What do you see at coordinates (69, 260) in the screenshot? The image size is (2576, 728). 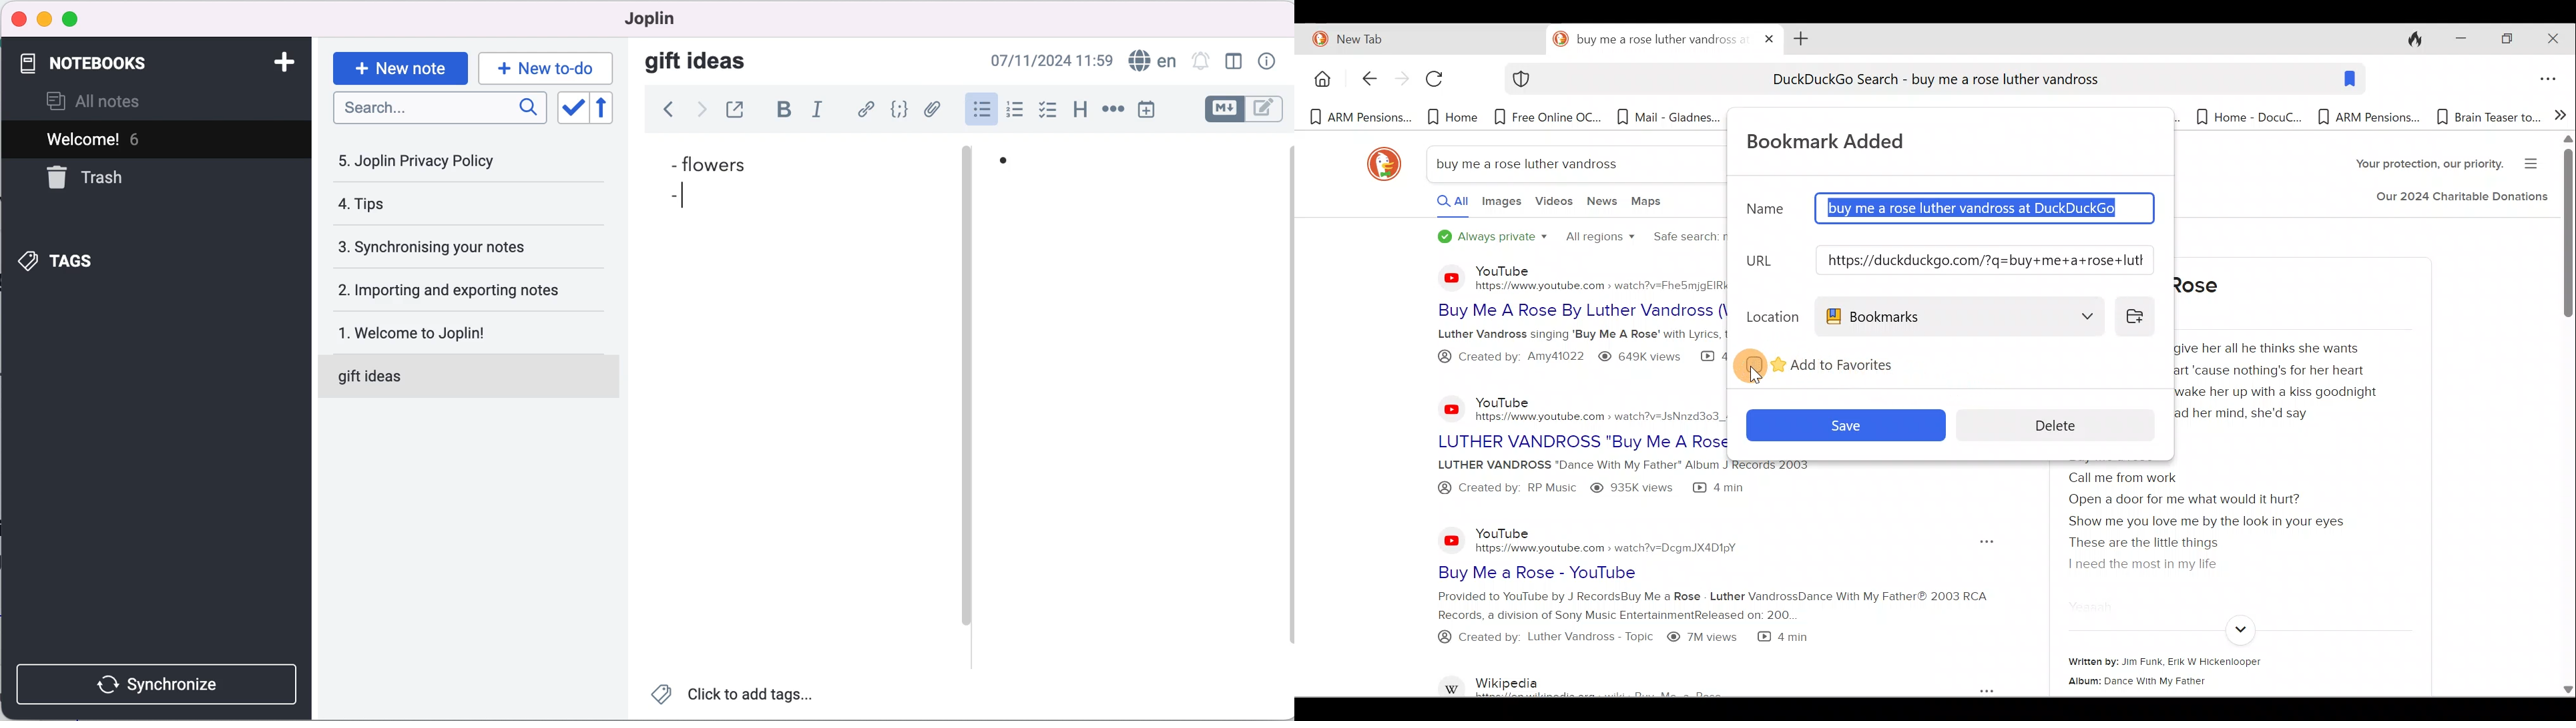 I see `tags` at bounding box center [69, 260].